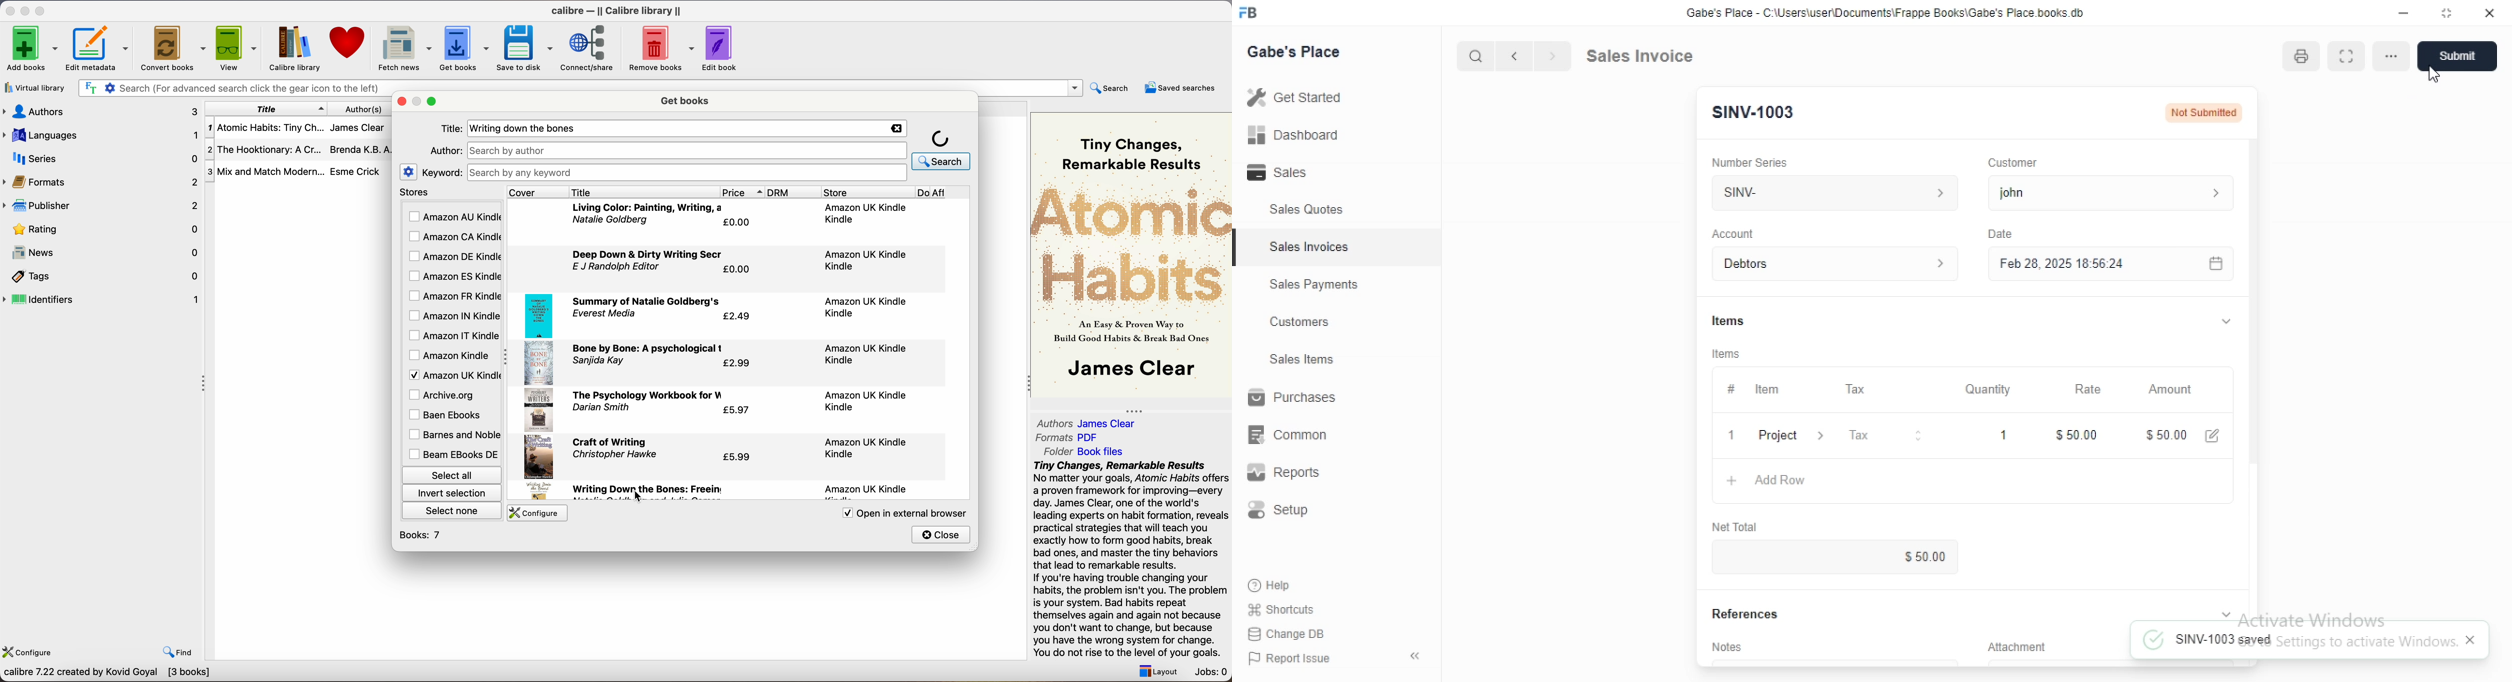  Describe the element at coordinates (370, 109) in the screenshot. I see `authors` at that location.